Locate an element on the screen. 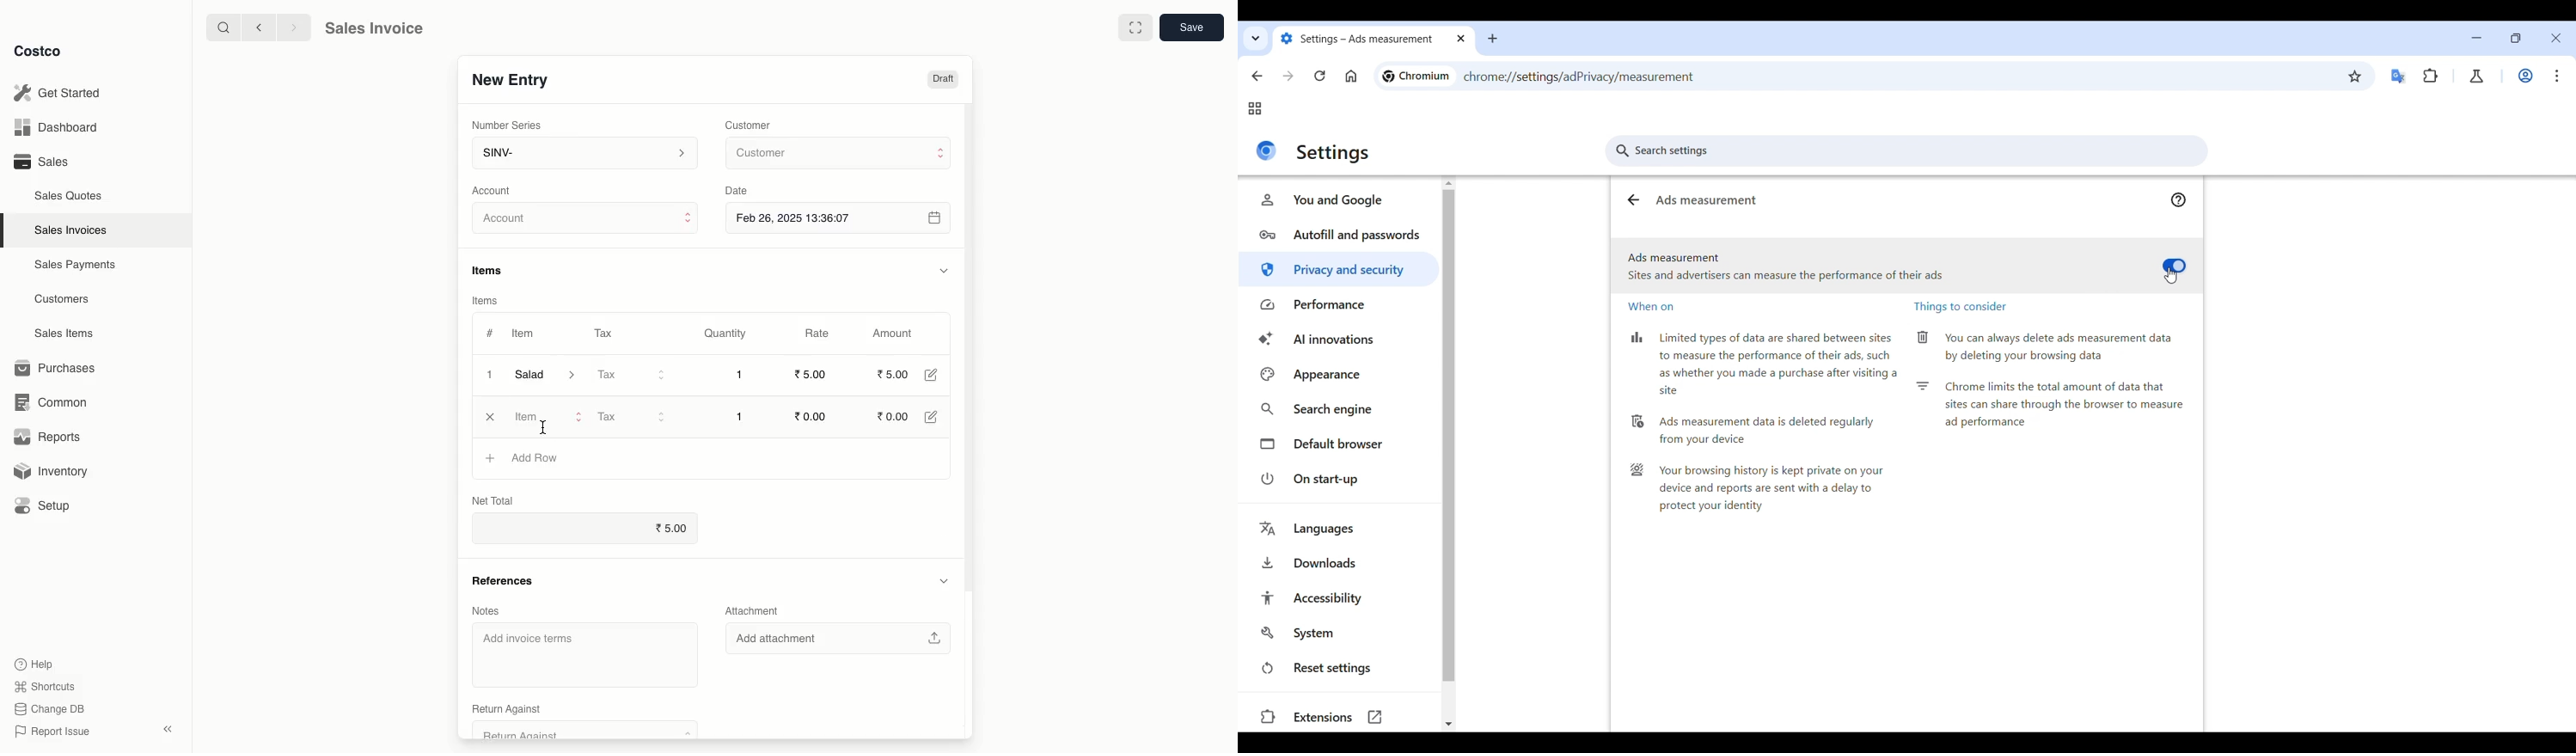 This screenshot has height=756, width=2576. Rate is located at coordinates (819, 334).